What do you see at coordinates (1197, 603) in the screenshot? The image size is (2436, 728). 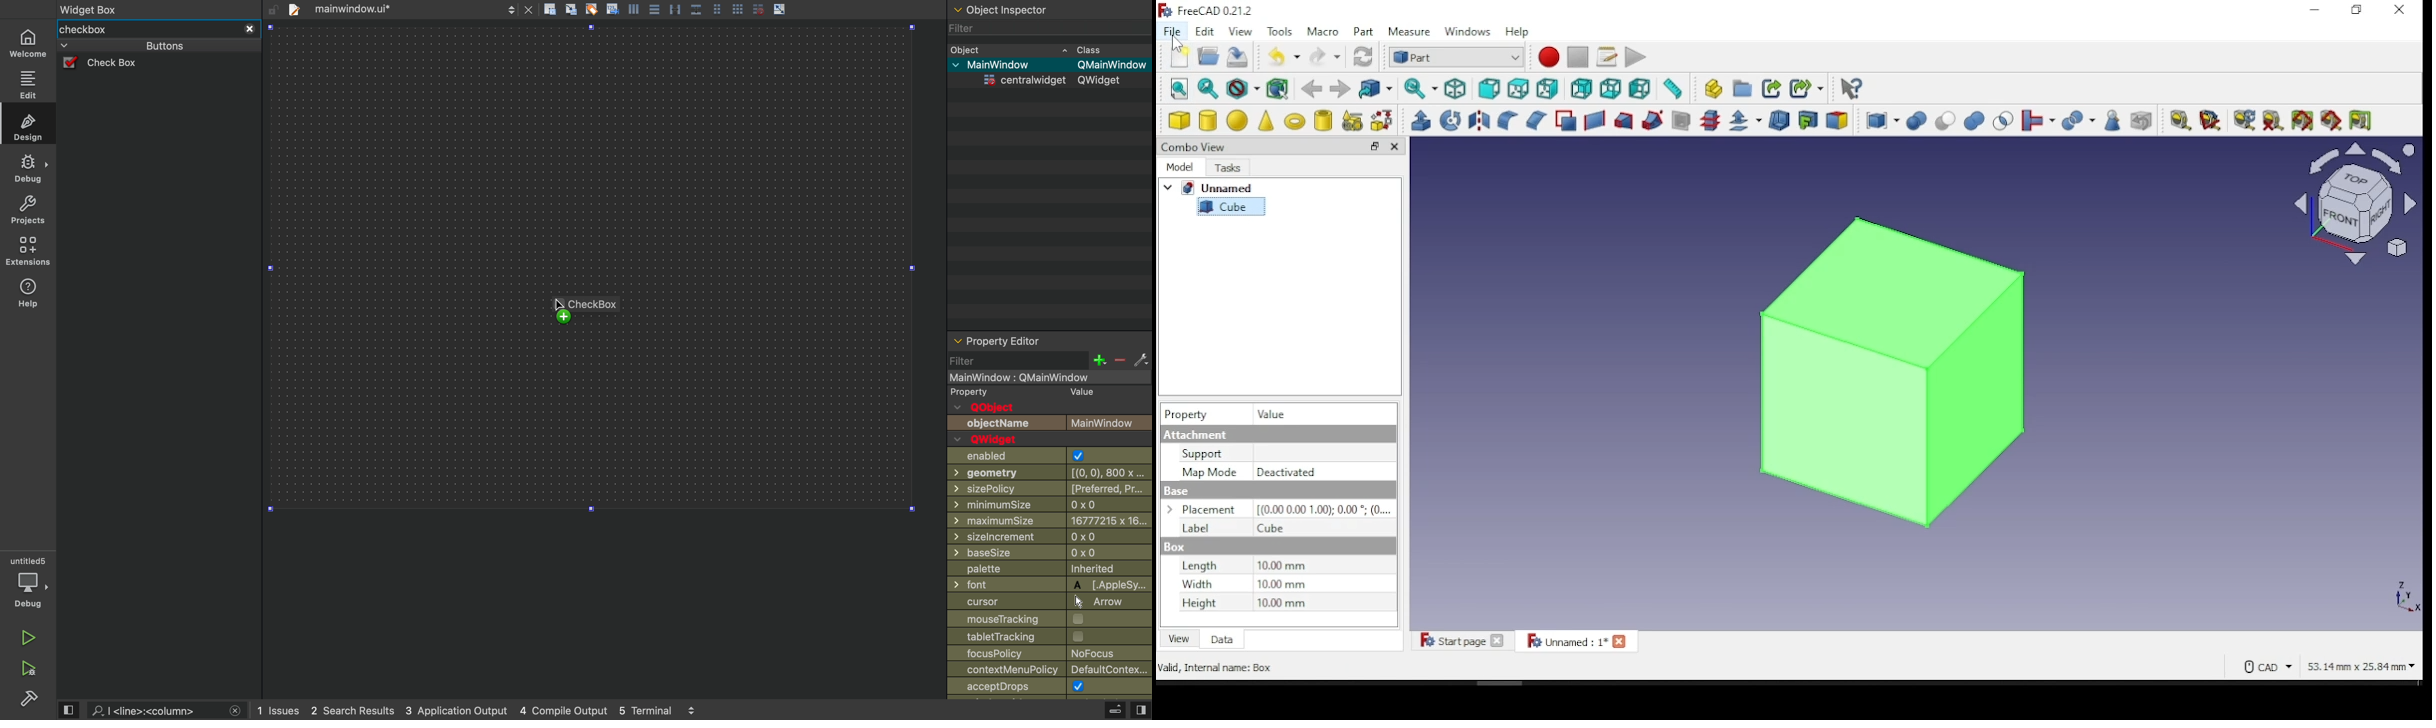 I see `Height` at bounding box center [1197, 603].